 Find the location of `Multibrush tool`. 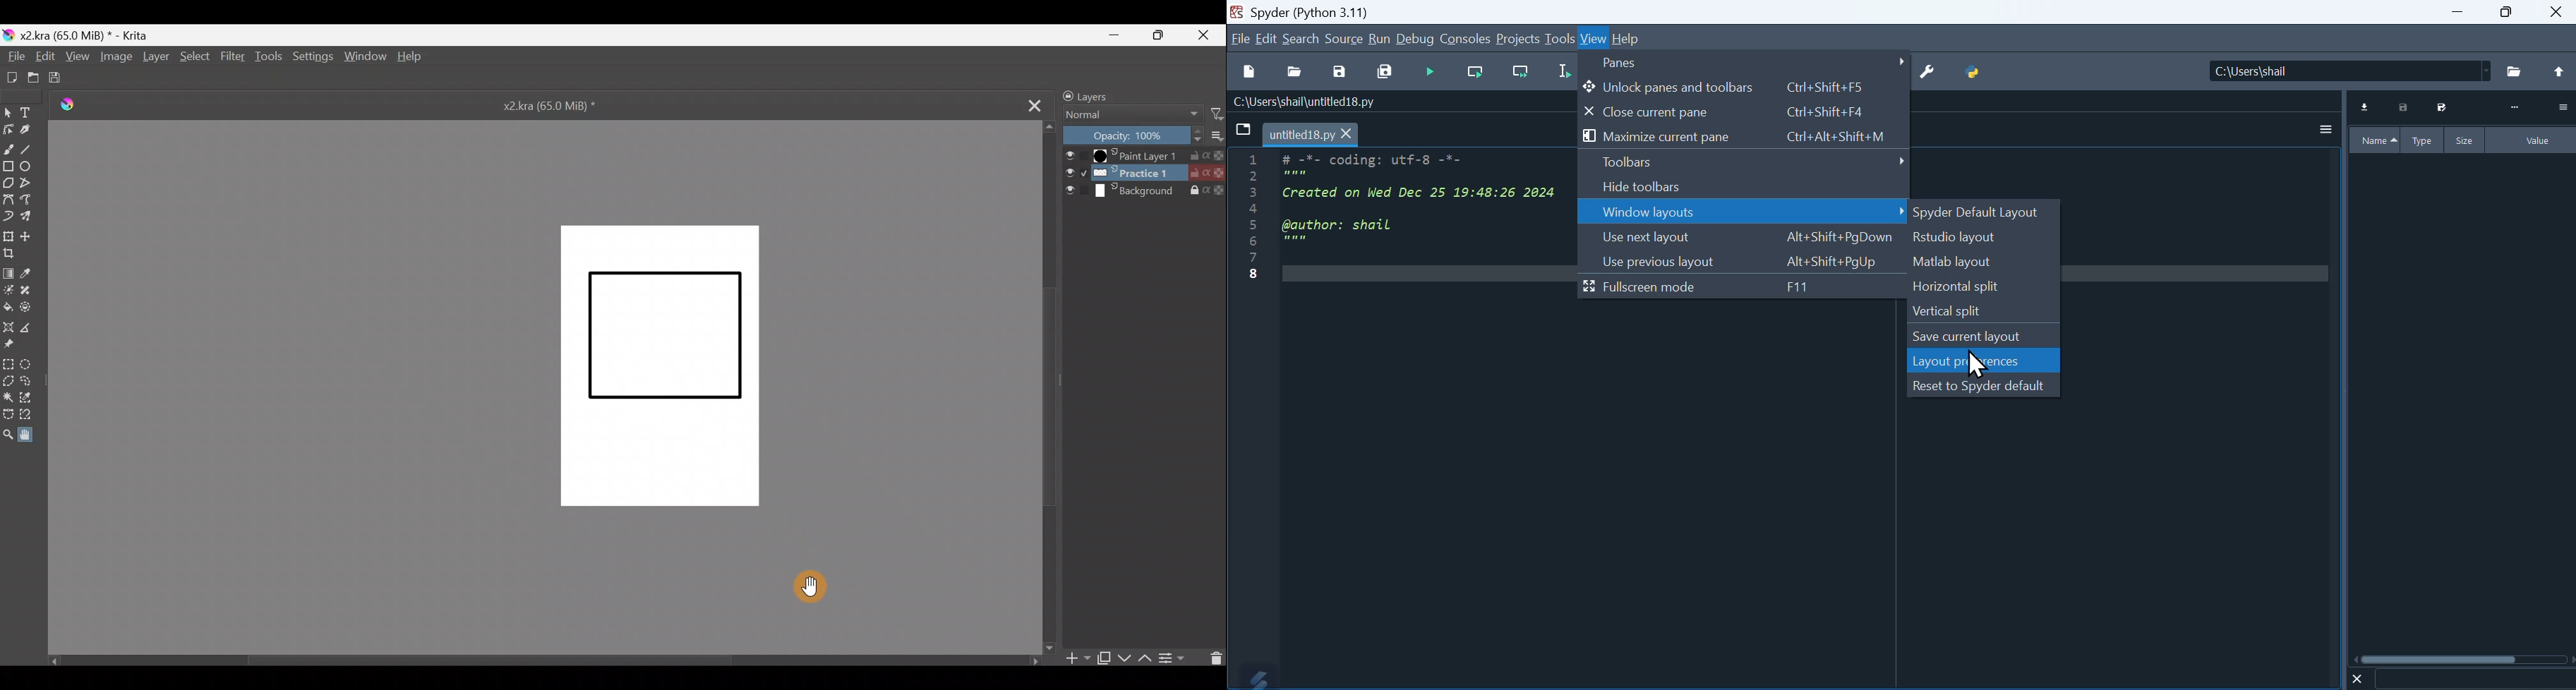

Multibrush tool is located at coordinates (30, 217).